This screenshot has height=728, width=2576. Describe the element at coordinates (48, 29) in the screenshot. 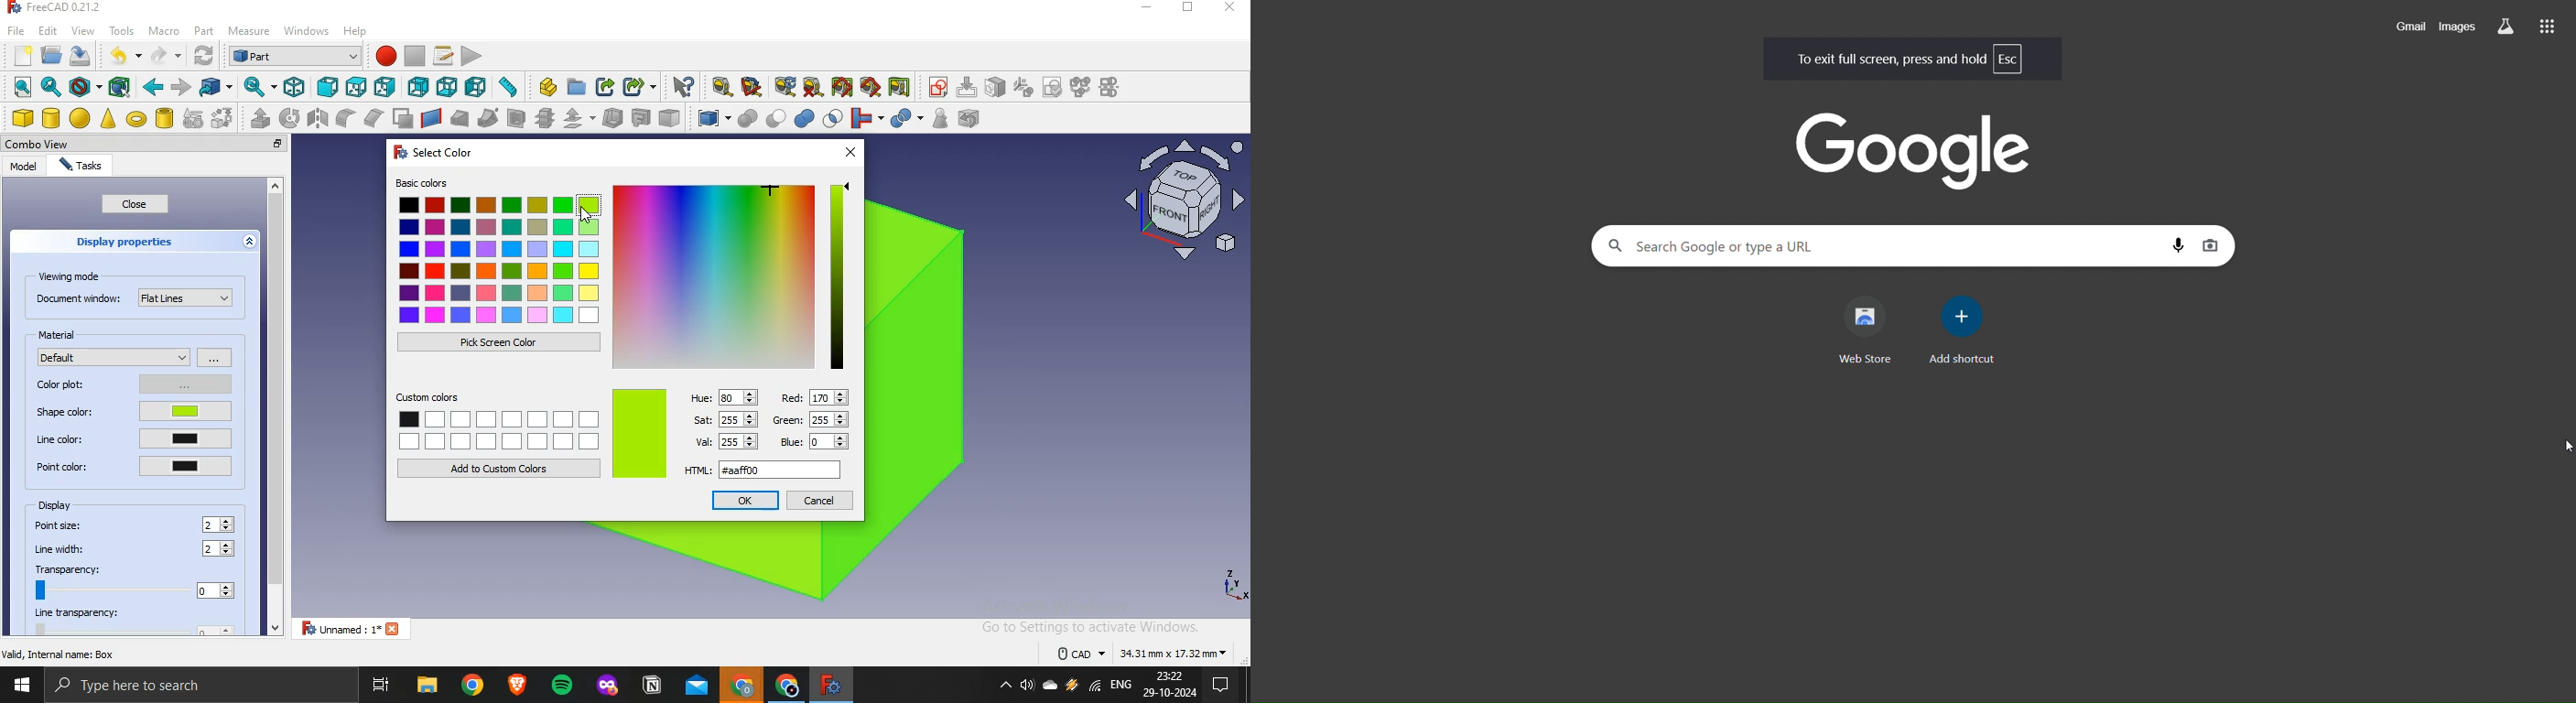

I see `edit` at that location.